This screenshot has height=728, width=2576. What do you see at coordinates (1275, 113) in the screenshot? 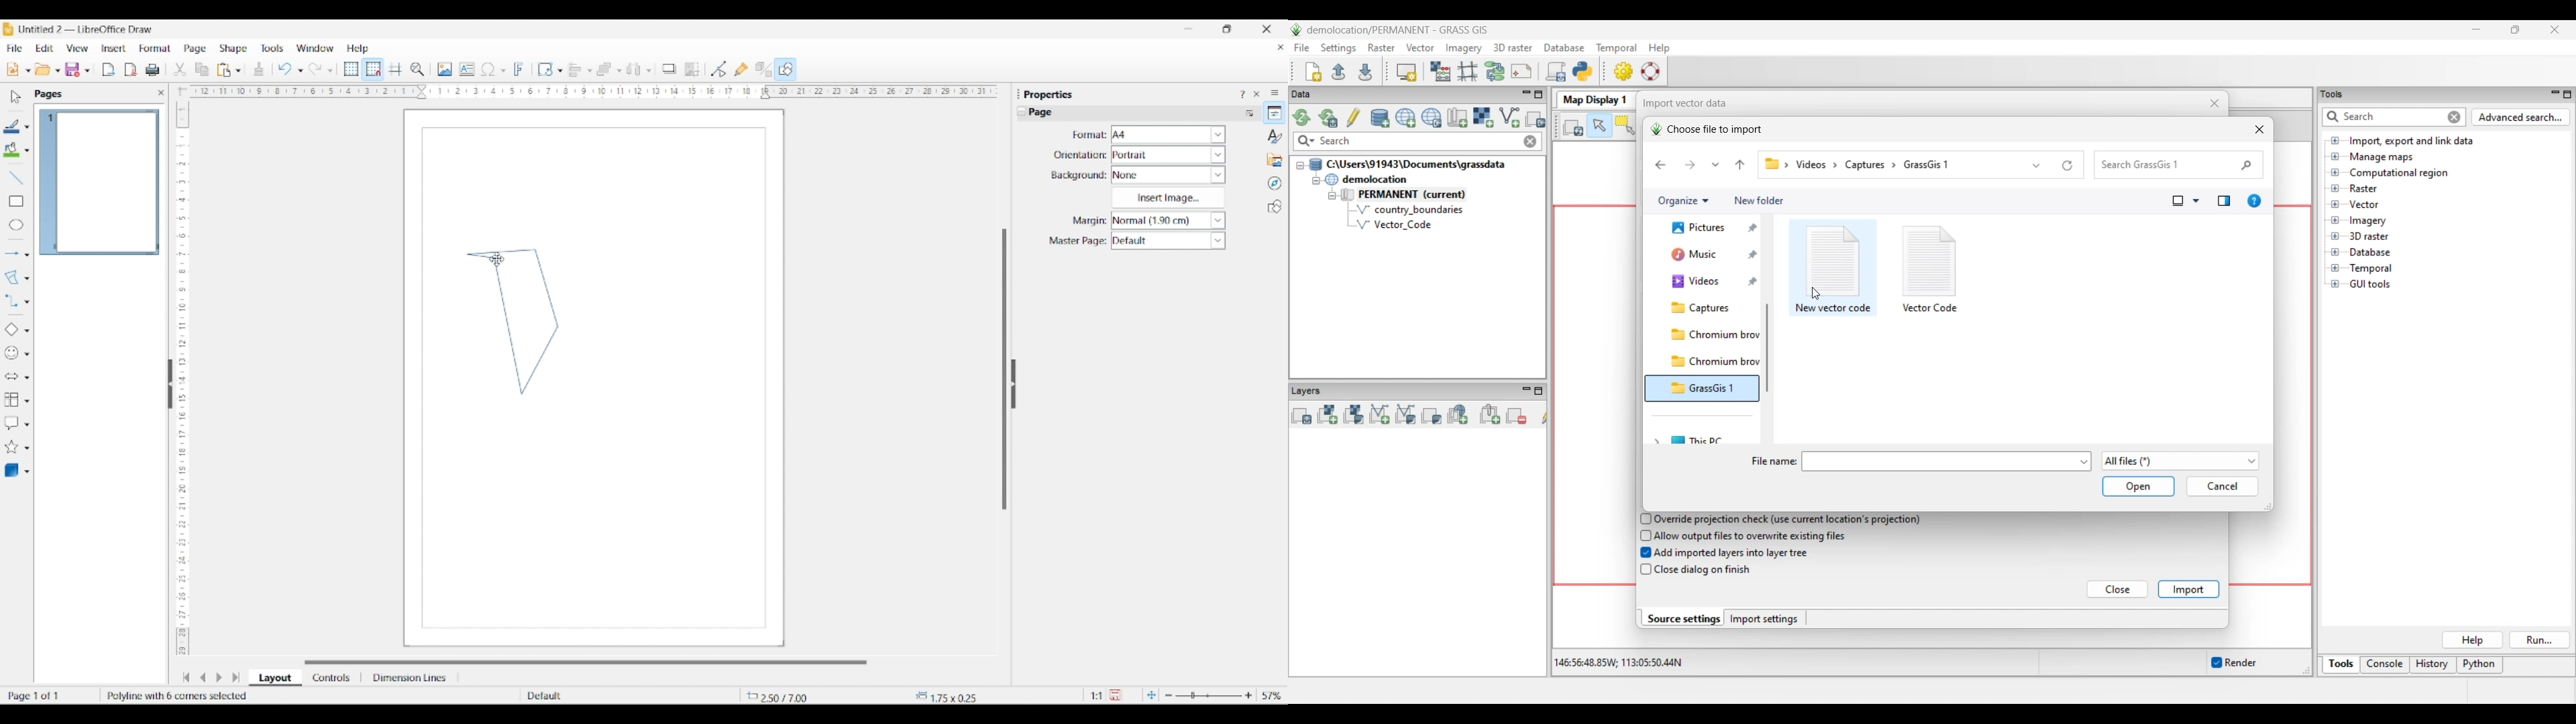
I see `Properties` at bounding box center [1275, 113].